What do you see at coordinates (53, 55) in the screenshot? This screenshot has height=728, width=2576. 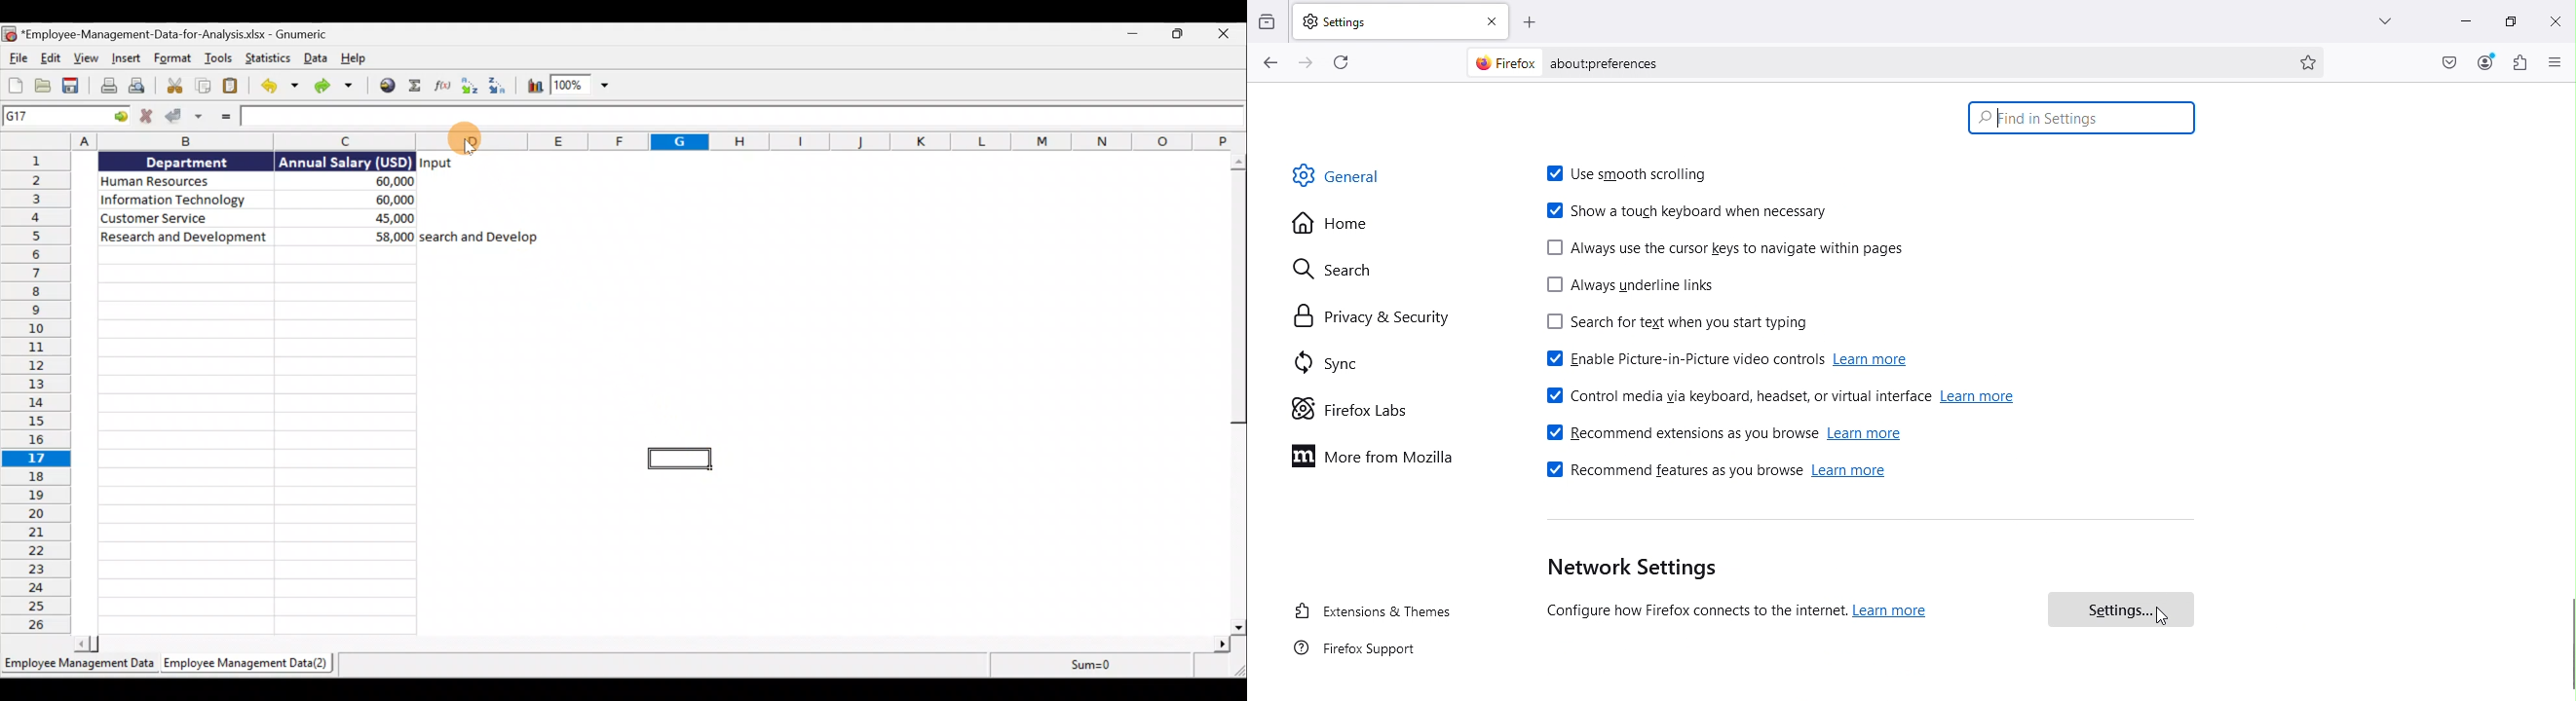 I see `Edit` at bounding box center [53, 55].